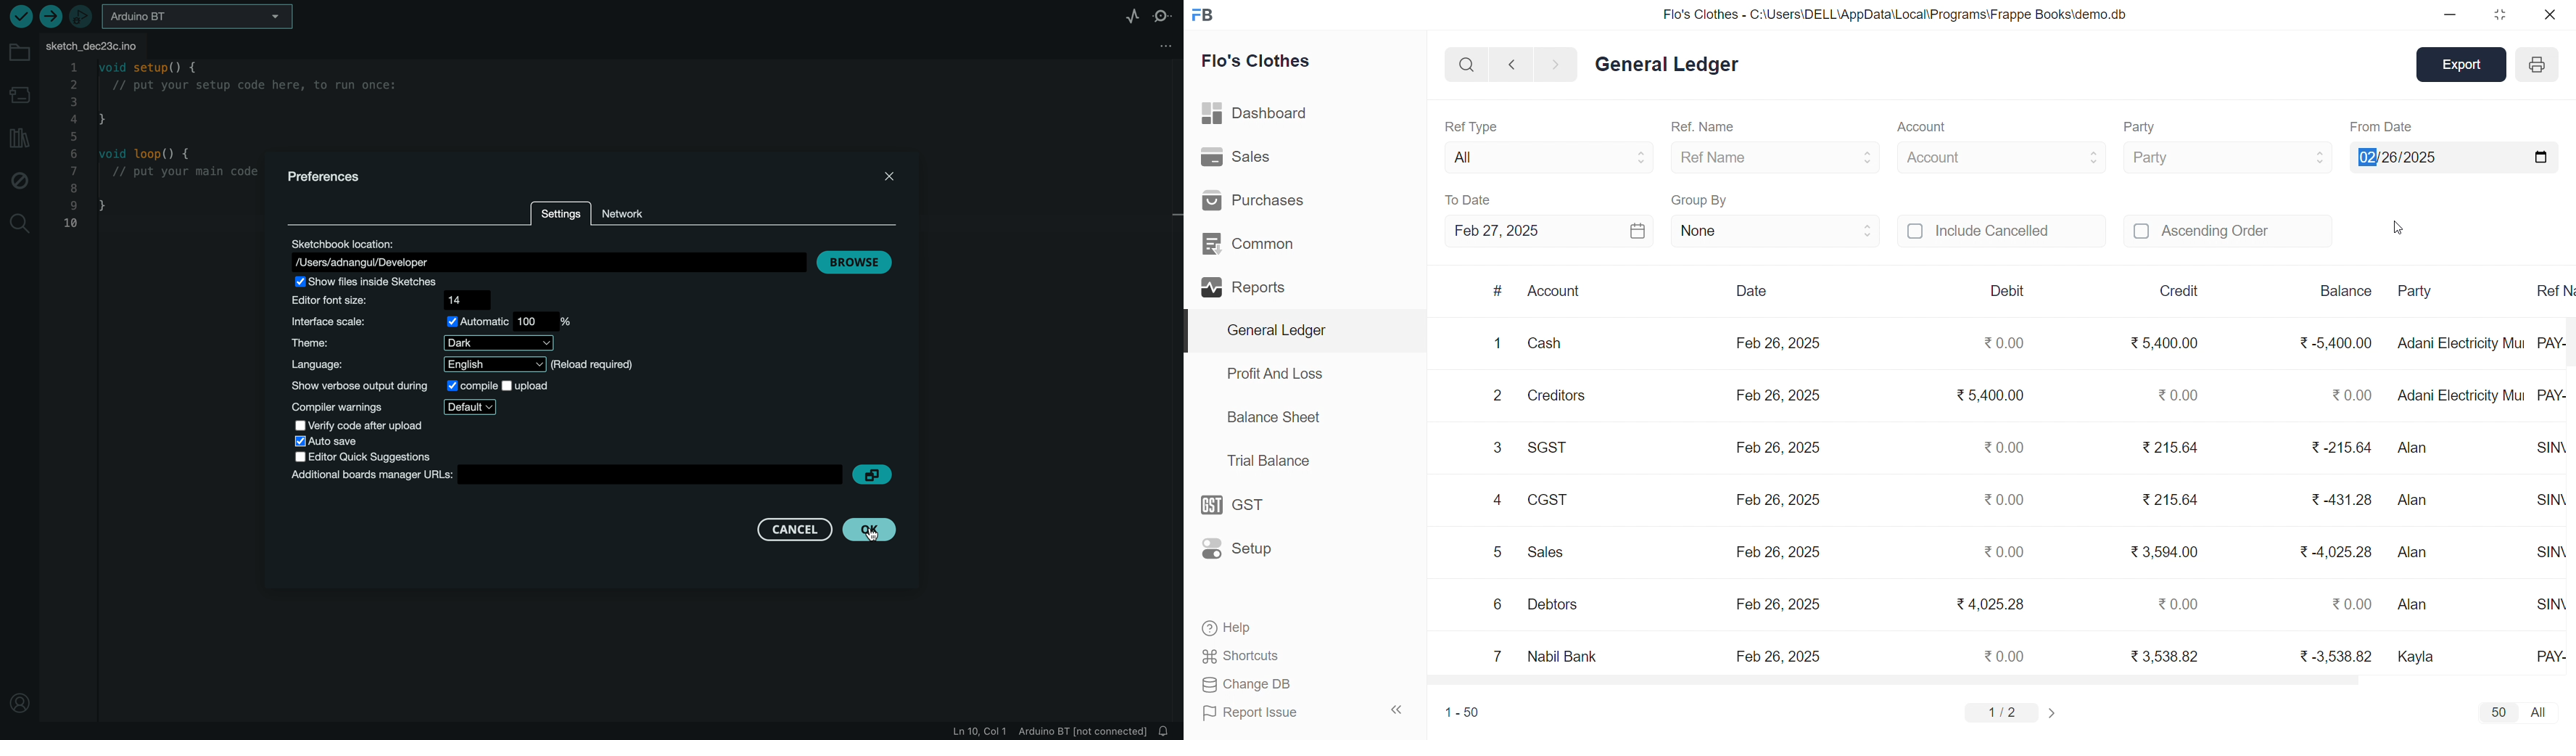 This screenshot has width=2576, height=756. Describe the element at coordinates (2006, 344) in the screenshot. I see `₹0.00` at that location.